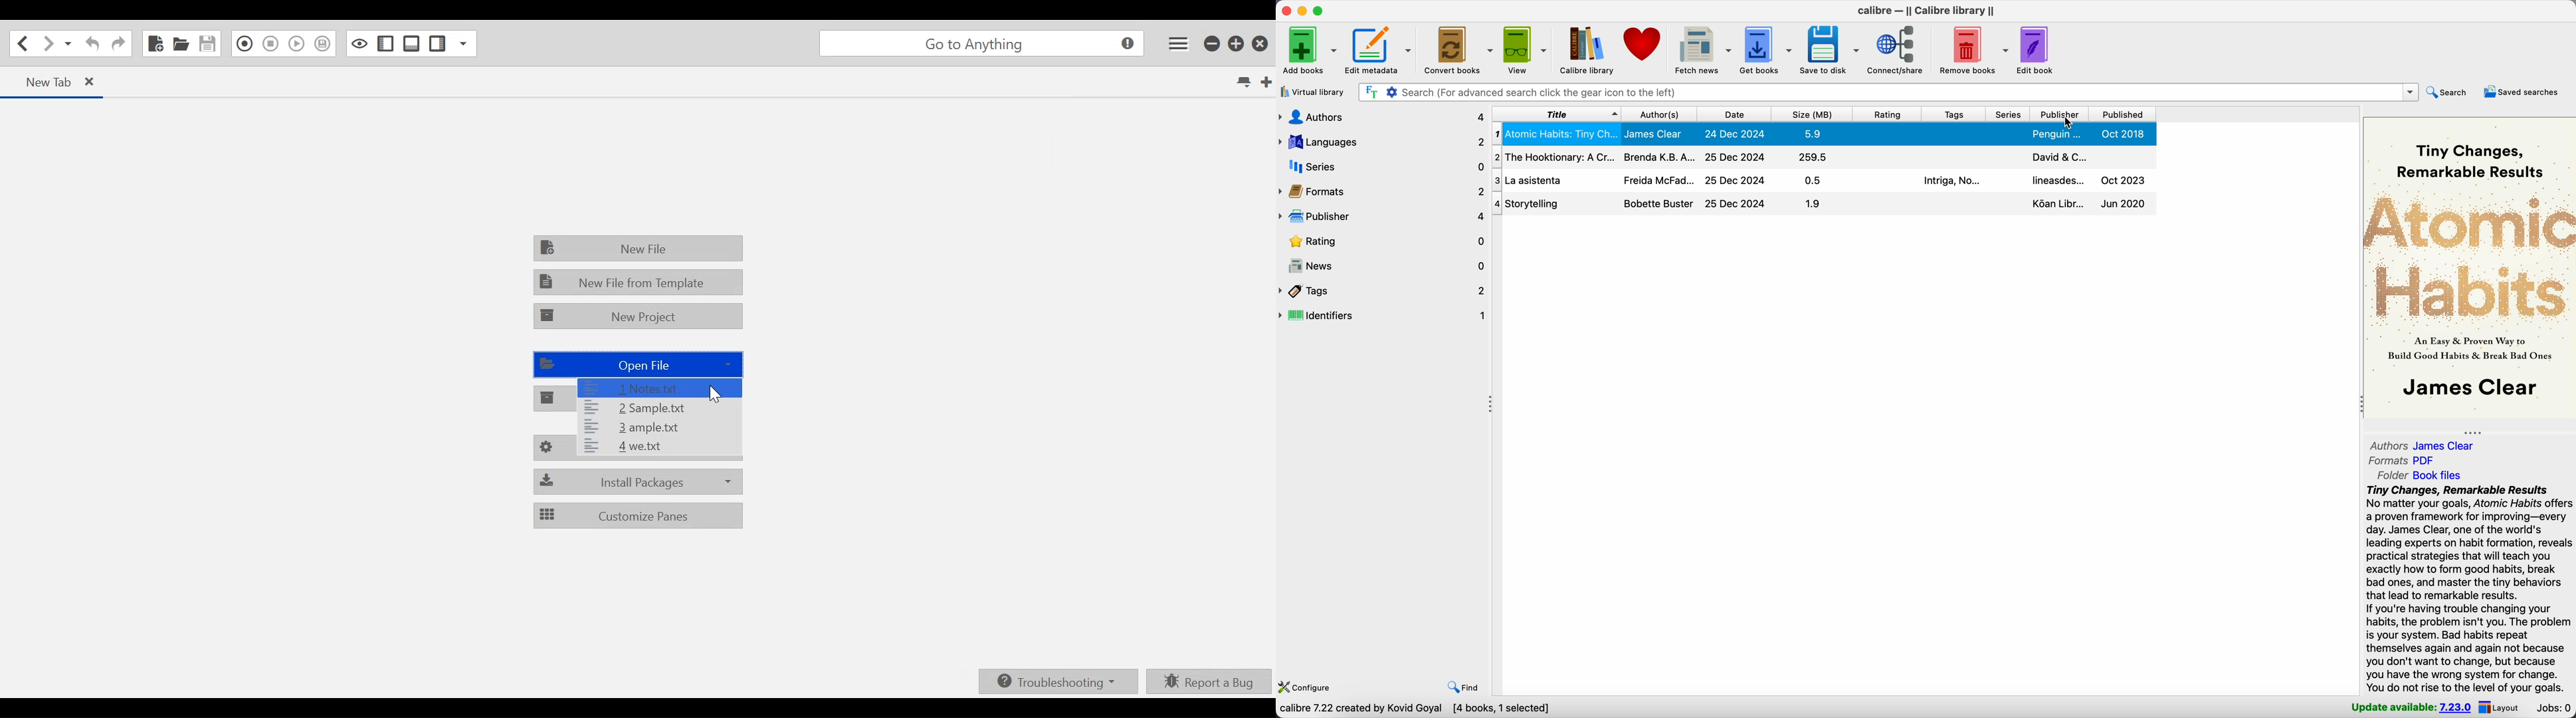  What do you see at coordinates (639, 482) in the screenshot?
I see `Install Packages` at bounding box center [639, 482].